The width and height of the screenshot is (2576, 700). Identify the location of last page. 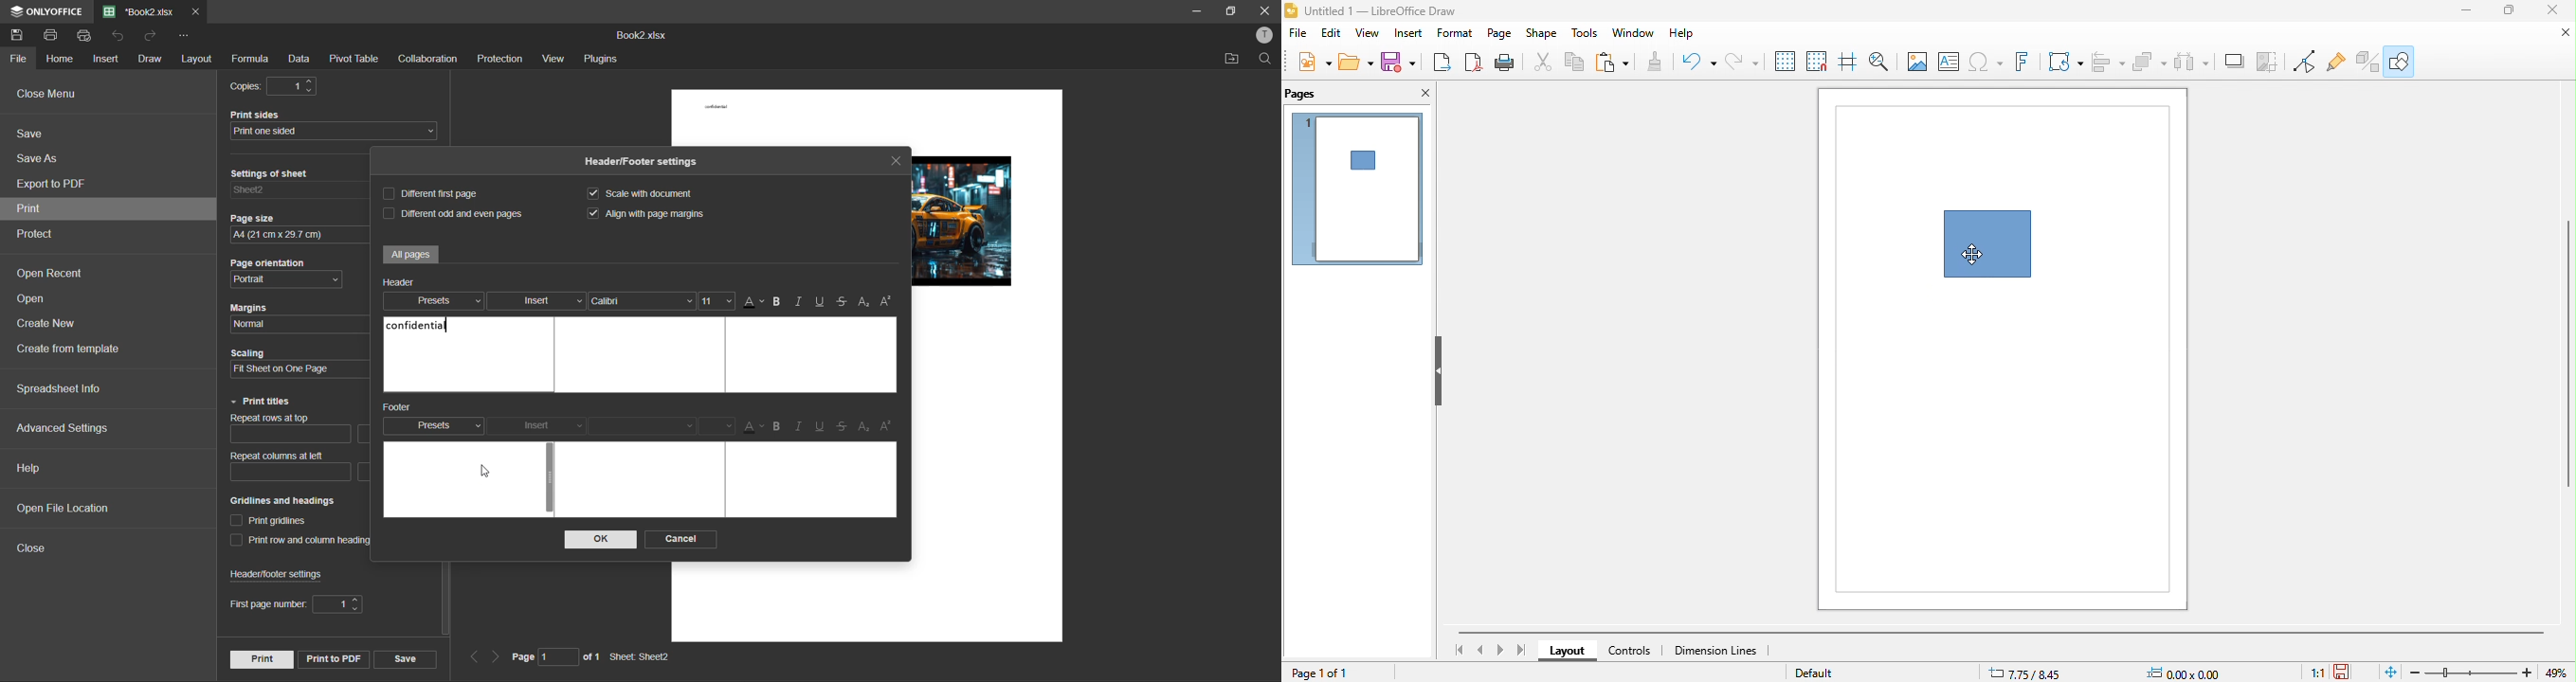
(1523, 651).